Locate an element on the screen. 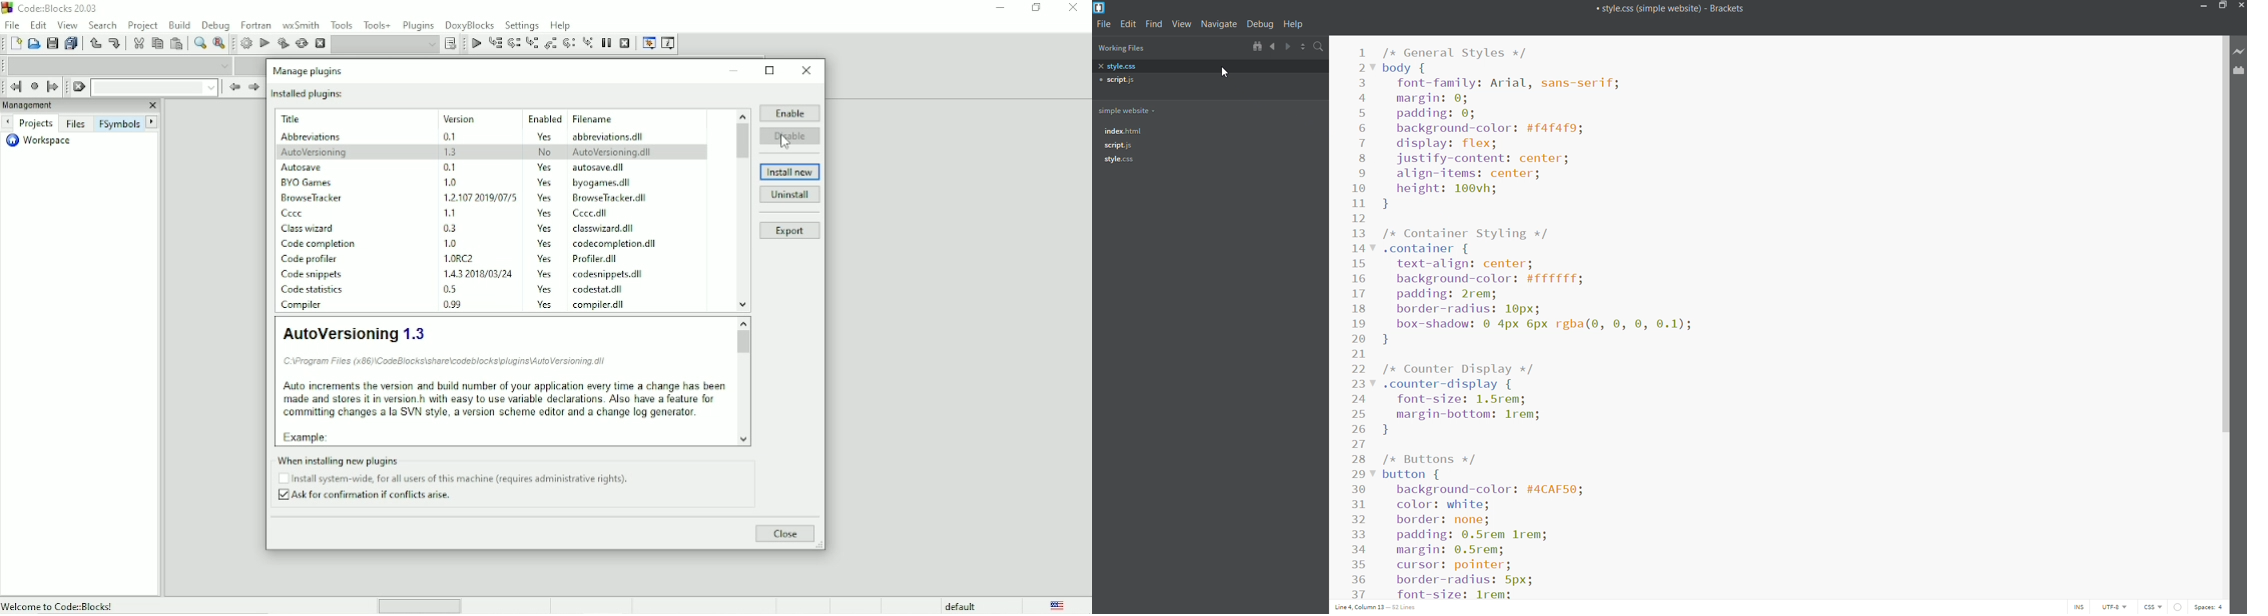  Build is located at coordinates (246, 43).